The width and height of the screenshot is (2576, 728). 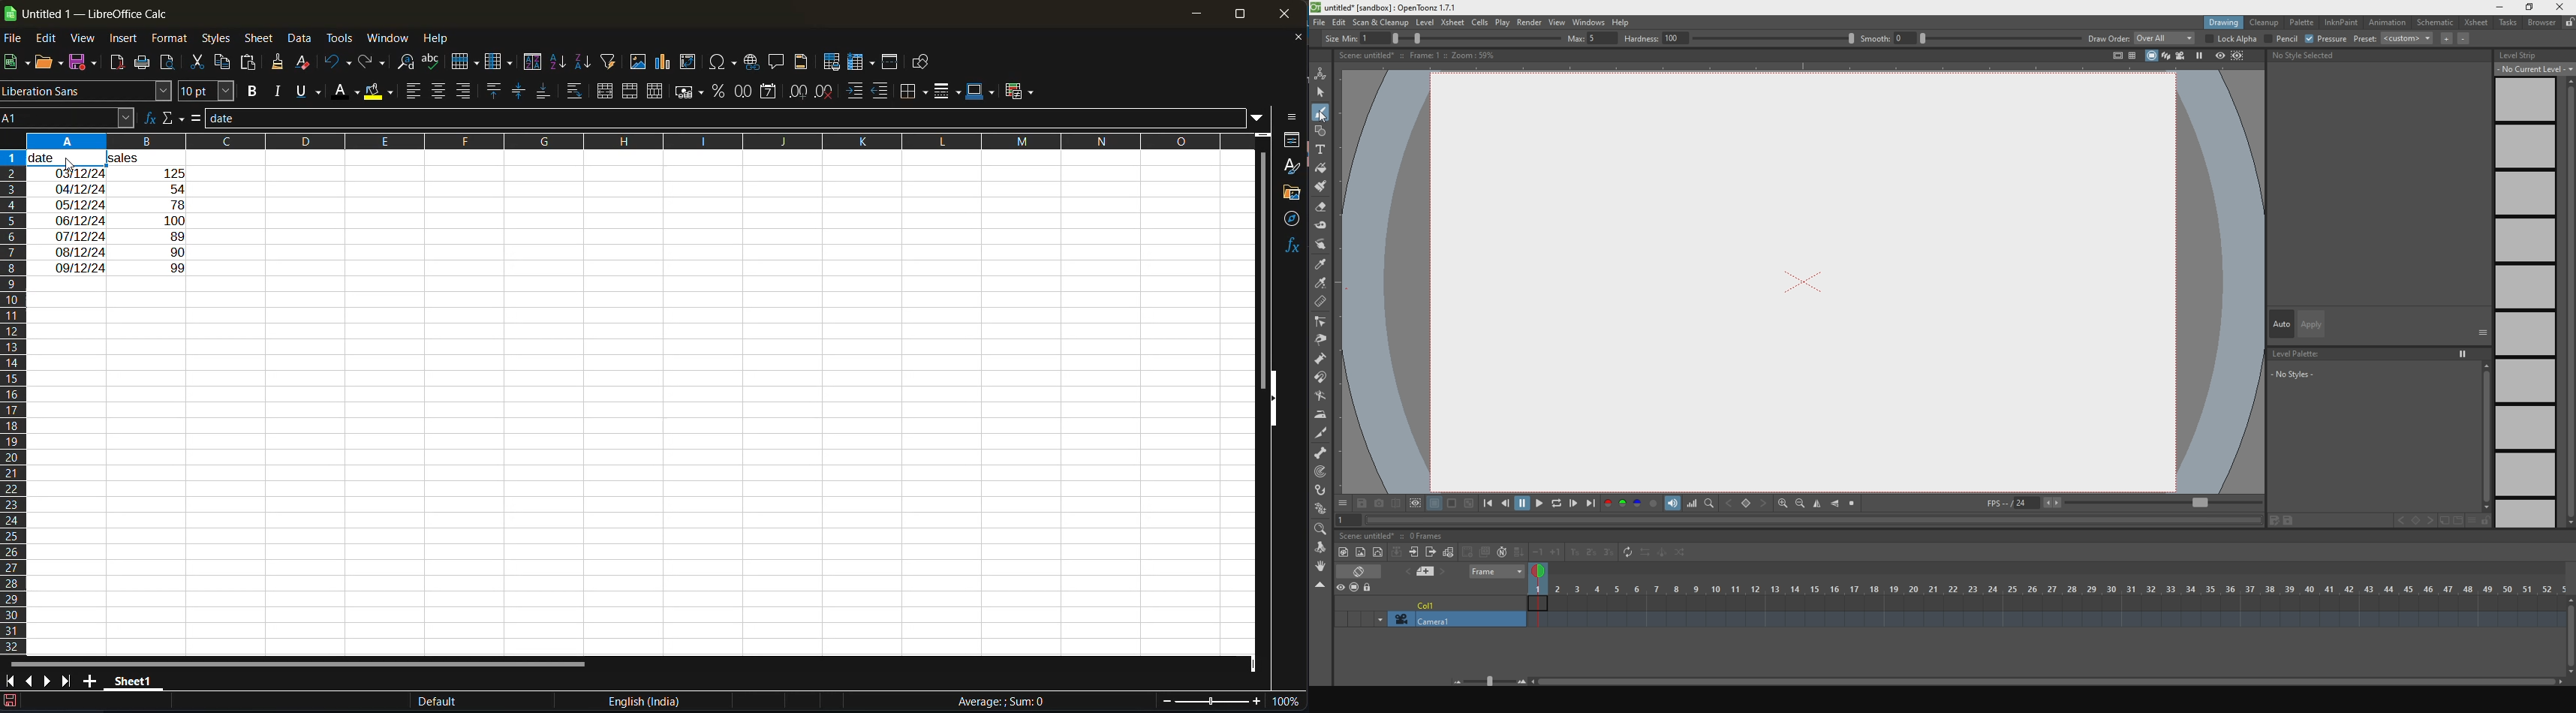 I want to click on zoom factor, so click(x=1288, y=701).